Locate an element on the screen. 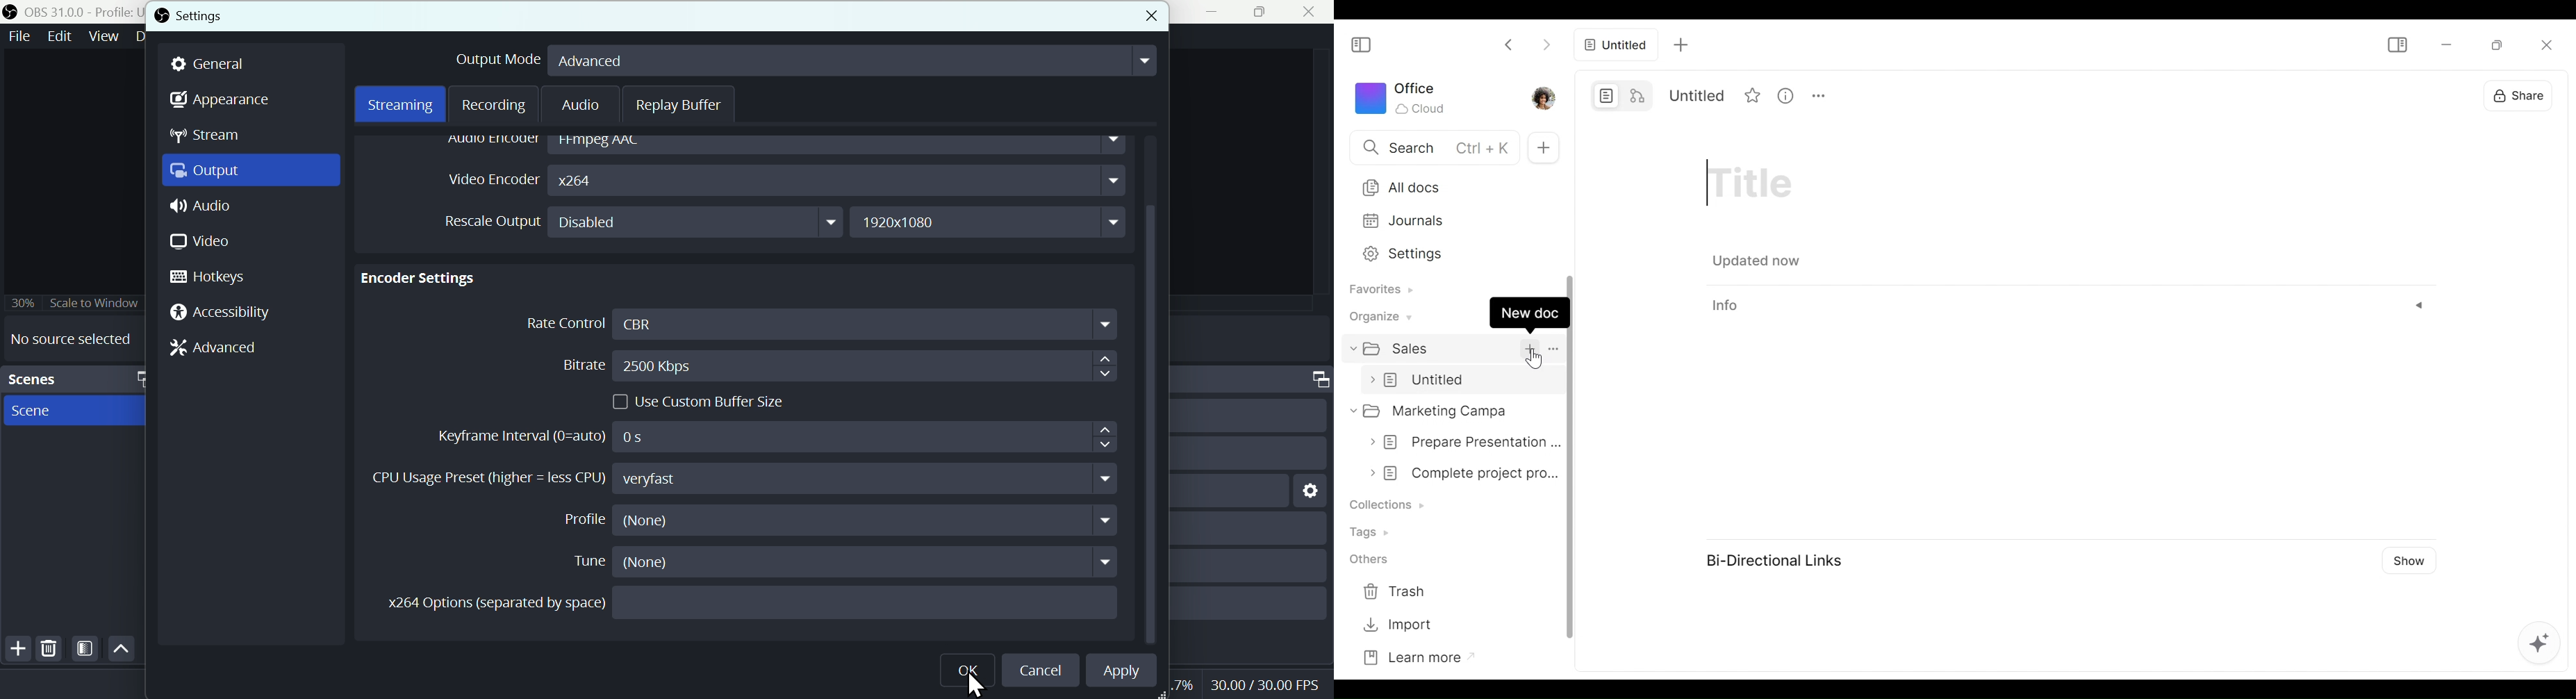 Image resolution: width=2576 pixels, height=700 pixels. cursor pointer is located at coordinates (1534, 360).